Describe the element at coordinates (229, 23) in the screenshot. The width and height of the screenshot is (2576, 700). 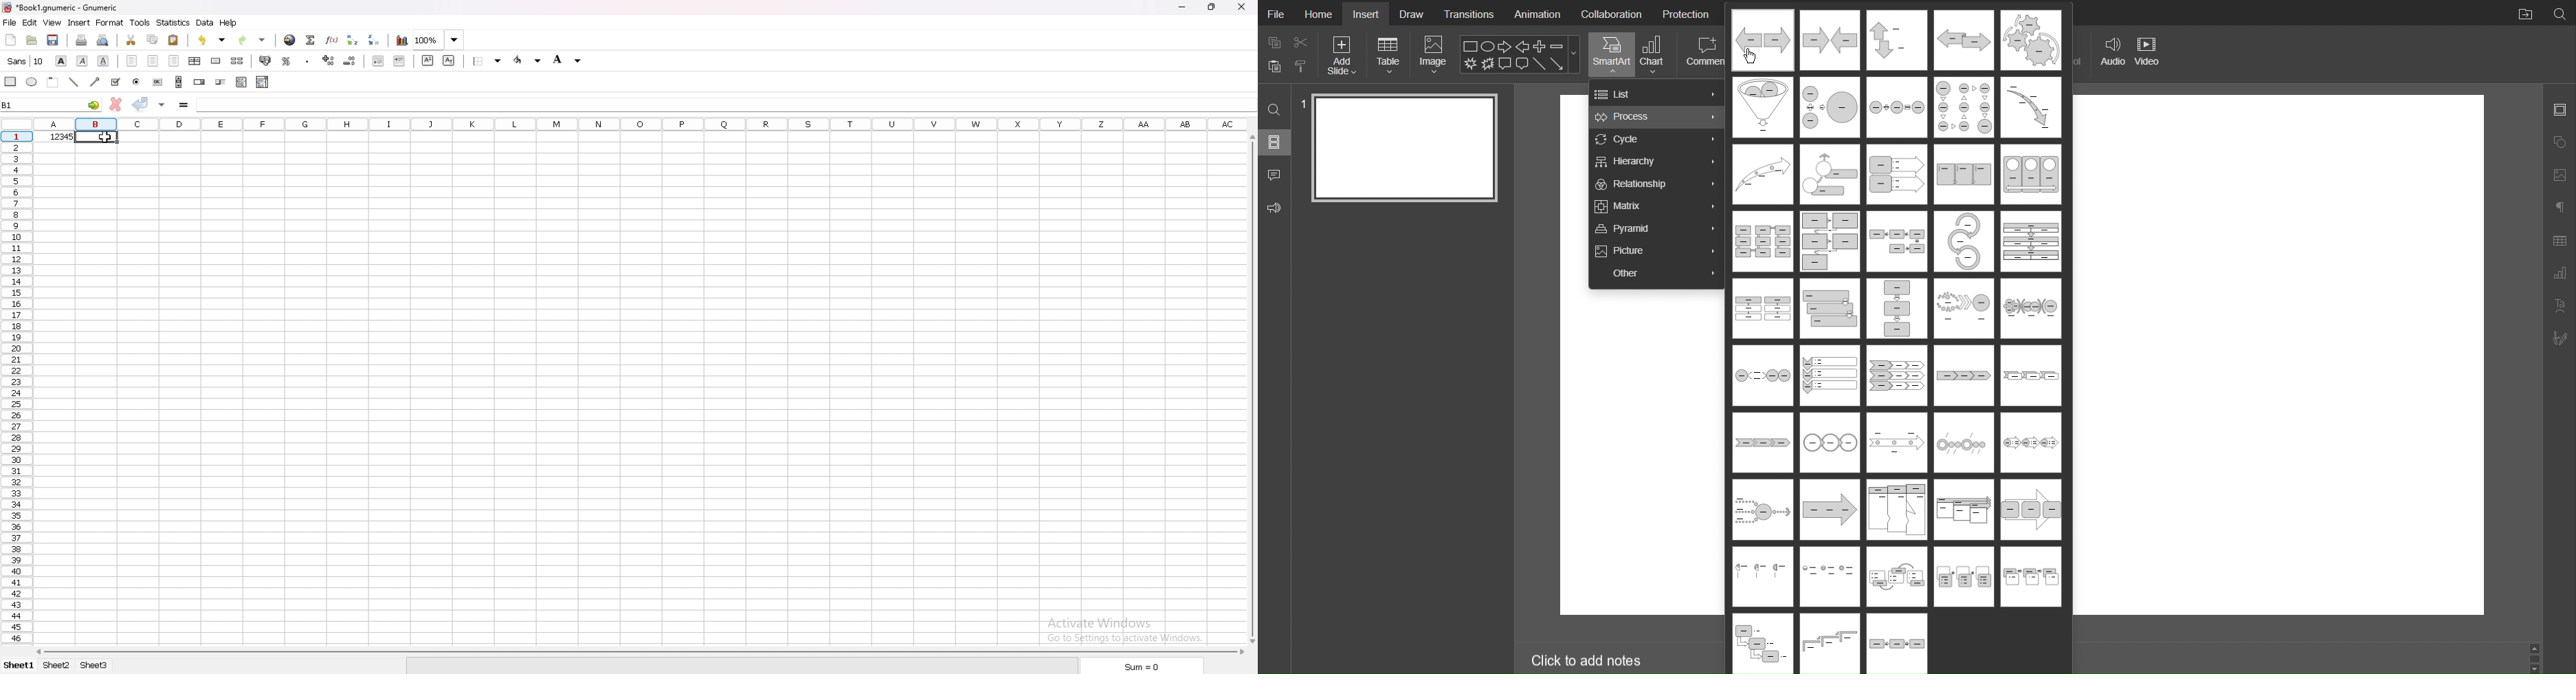
I see `help` at that location.